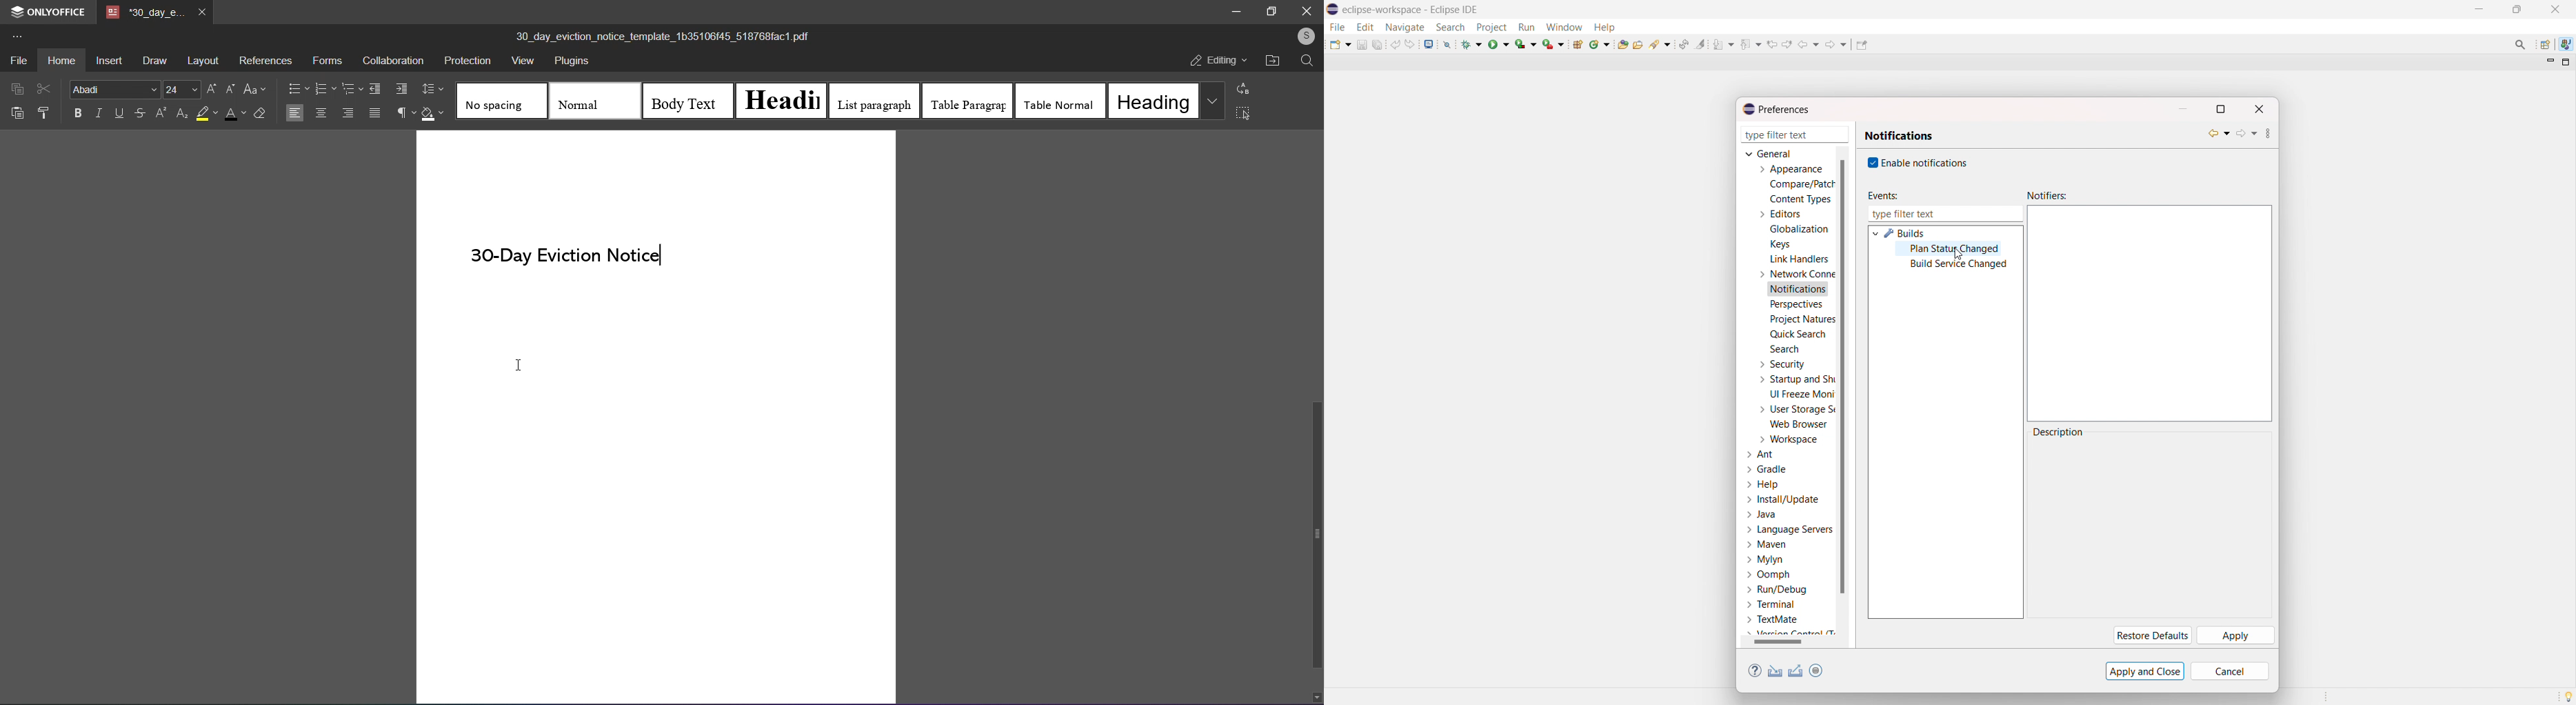  I want to click on view next location, so click(1787, 43).